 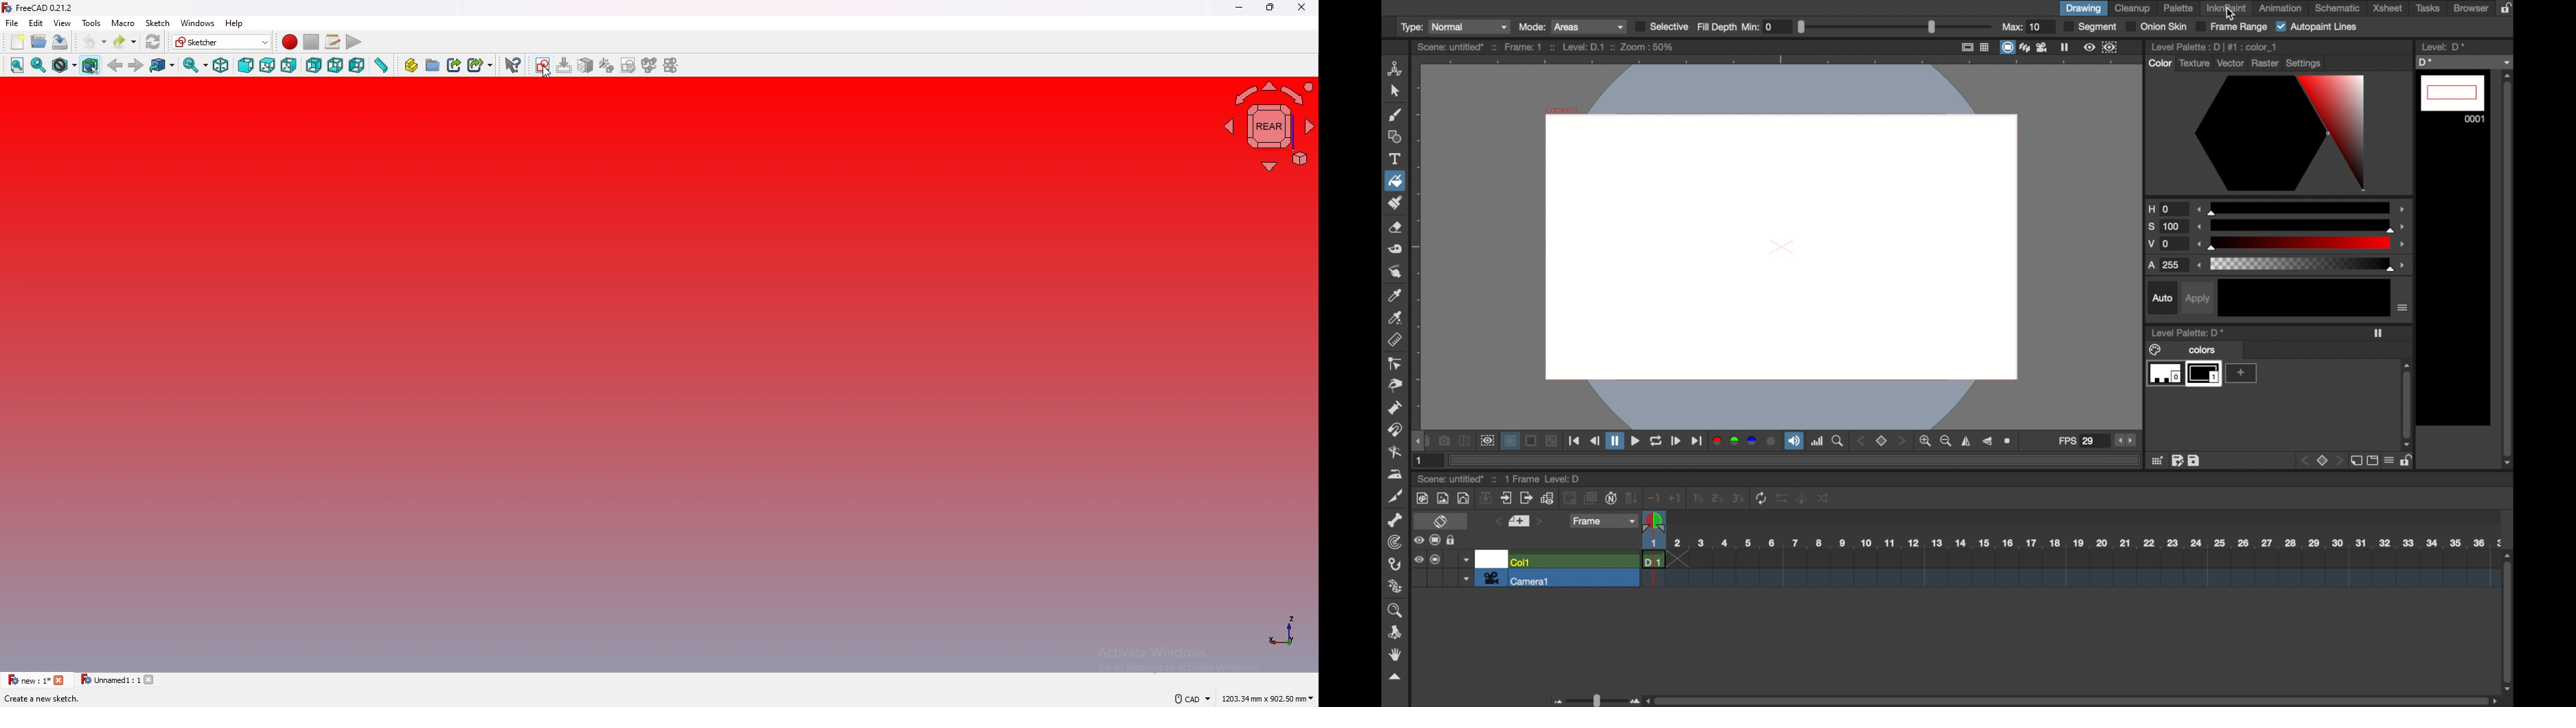 What do you see at coordinates (1595, 699) in the screenshot?
I see `slider` at bounding box center [1595, 699].